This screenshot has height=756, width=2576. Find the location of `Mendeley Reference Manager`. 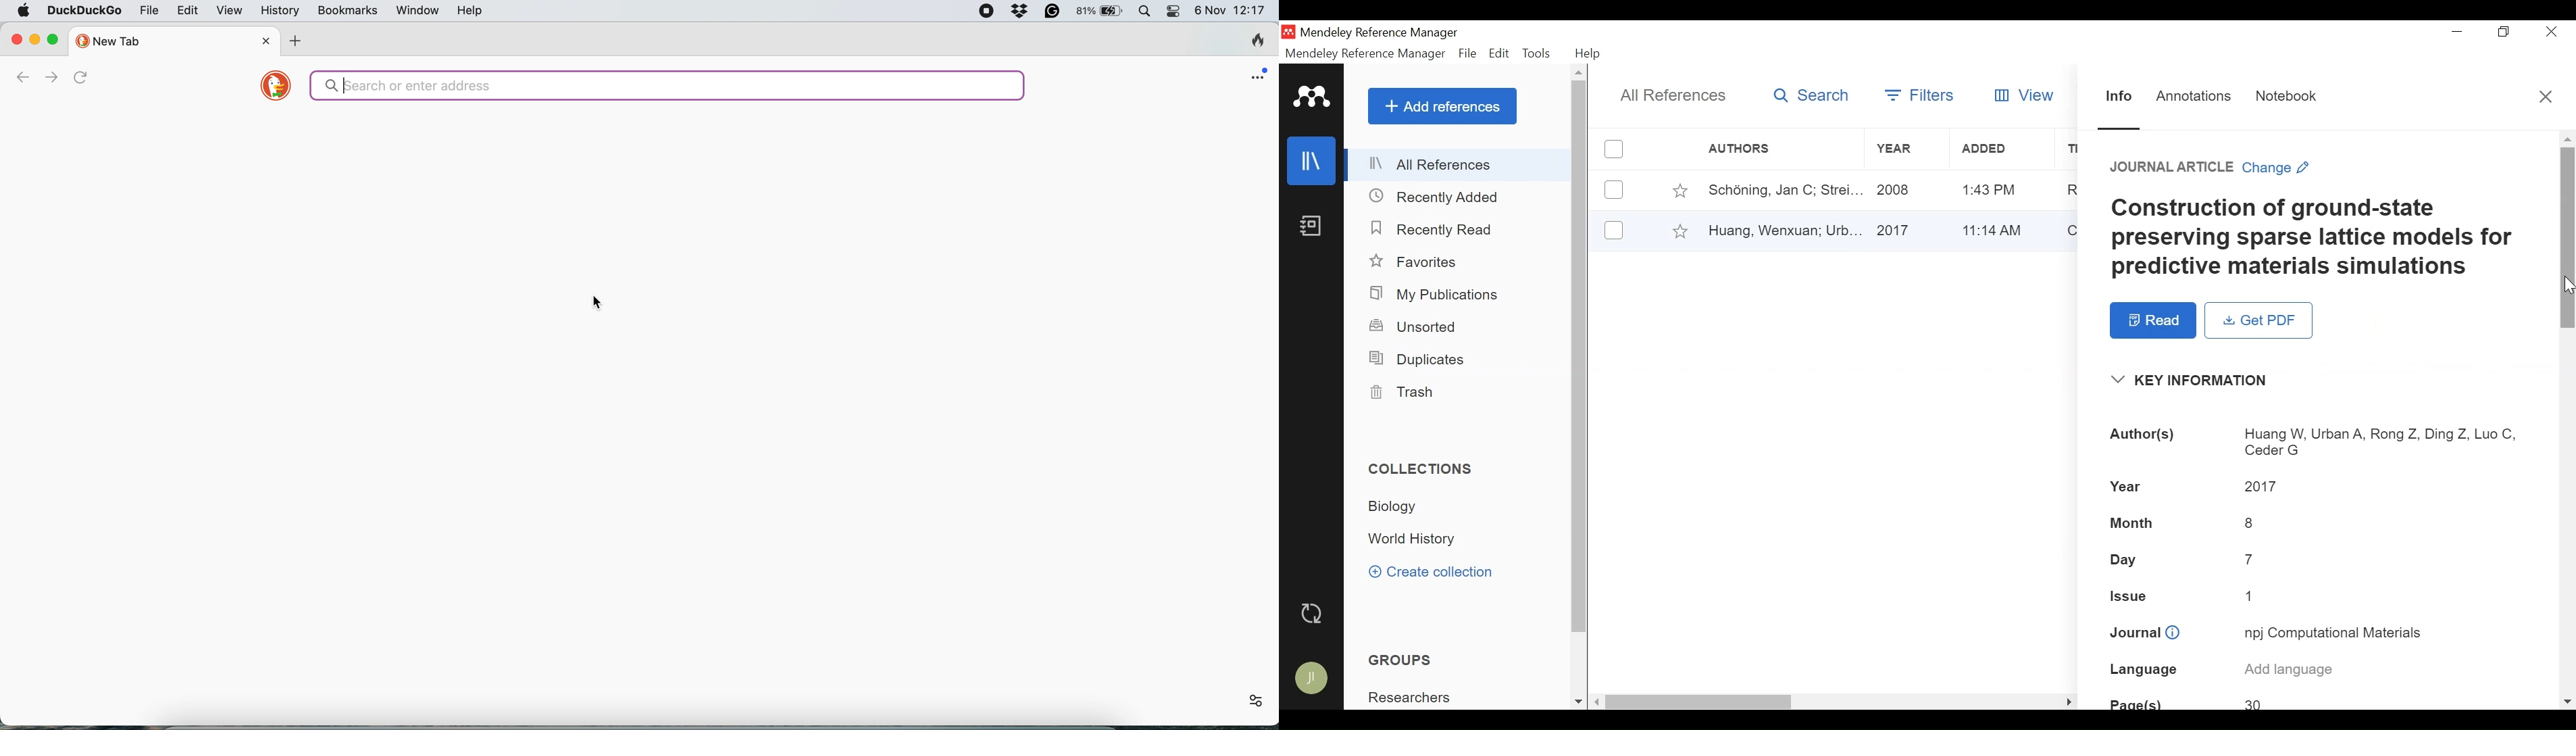

Mendeley Reference Manager is located at coordinates (1382, 32).